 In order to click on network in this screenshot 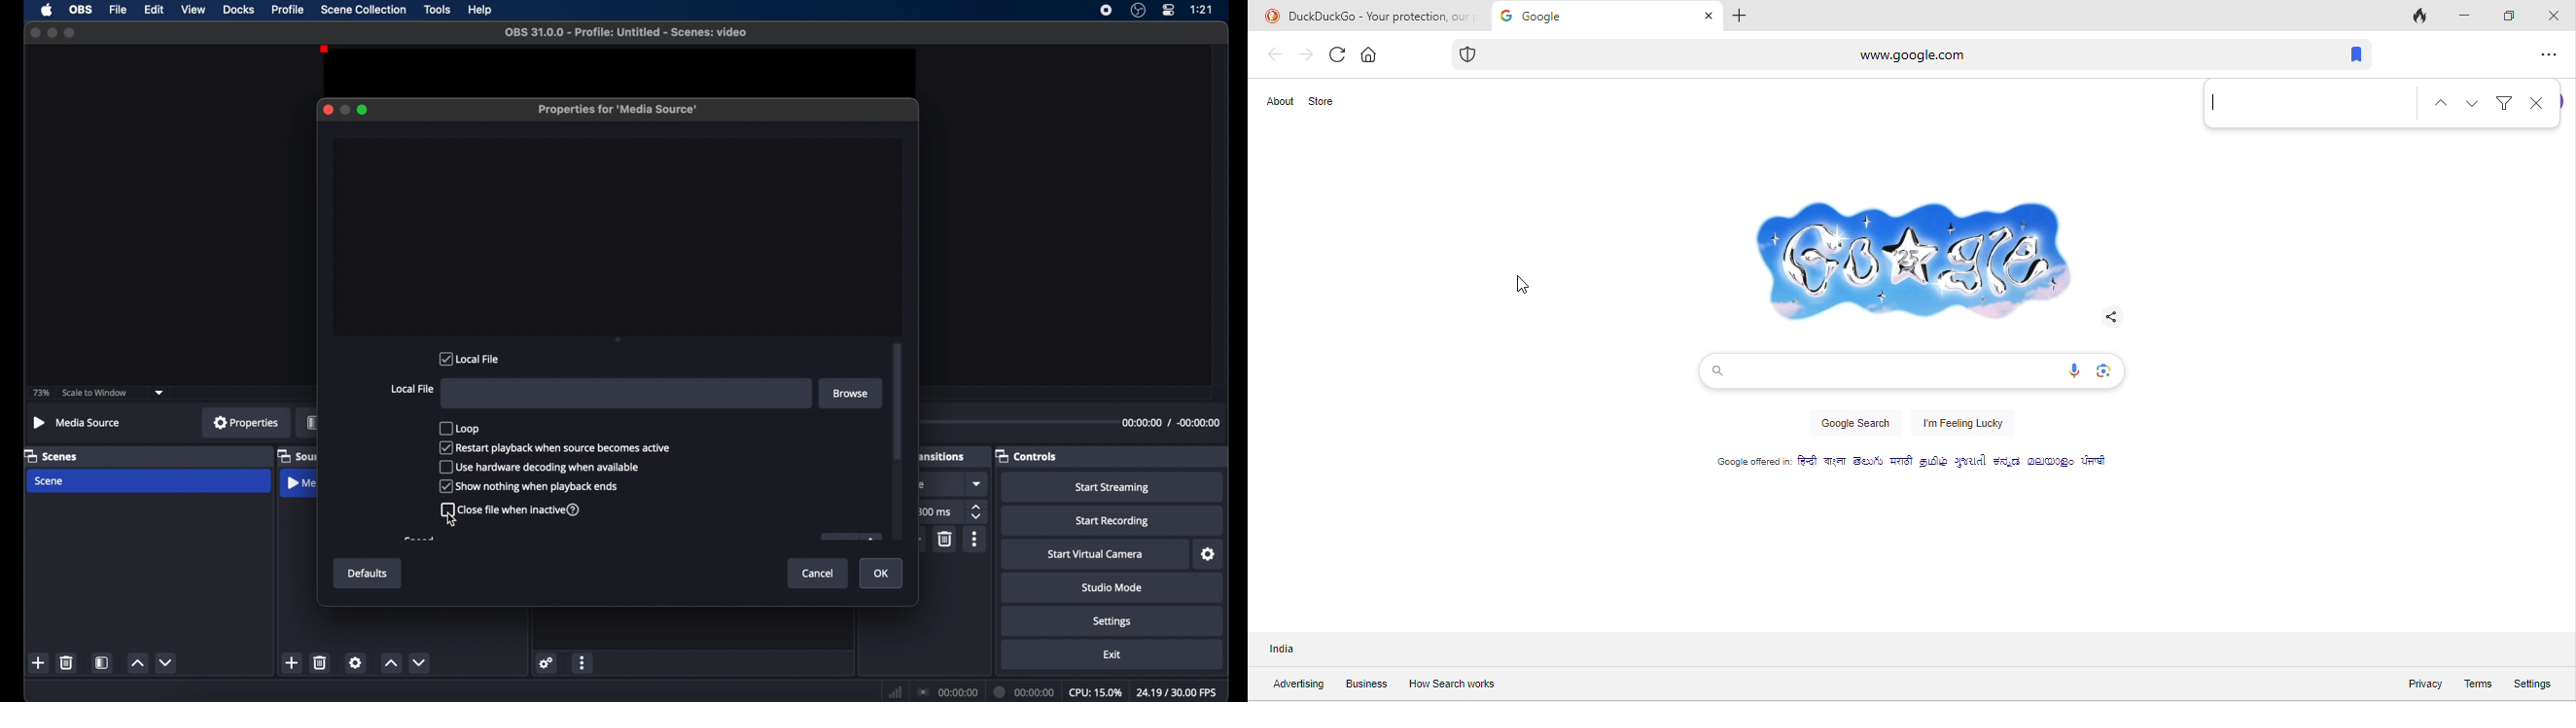, I will do `click(895, 692)`.